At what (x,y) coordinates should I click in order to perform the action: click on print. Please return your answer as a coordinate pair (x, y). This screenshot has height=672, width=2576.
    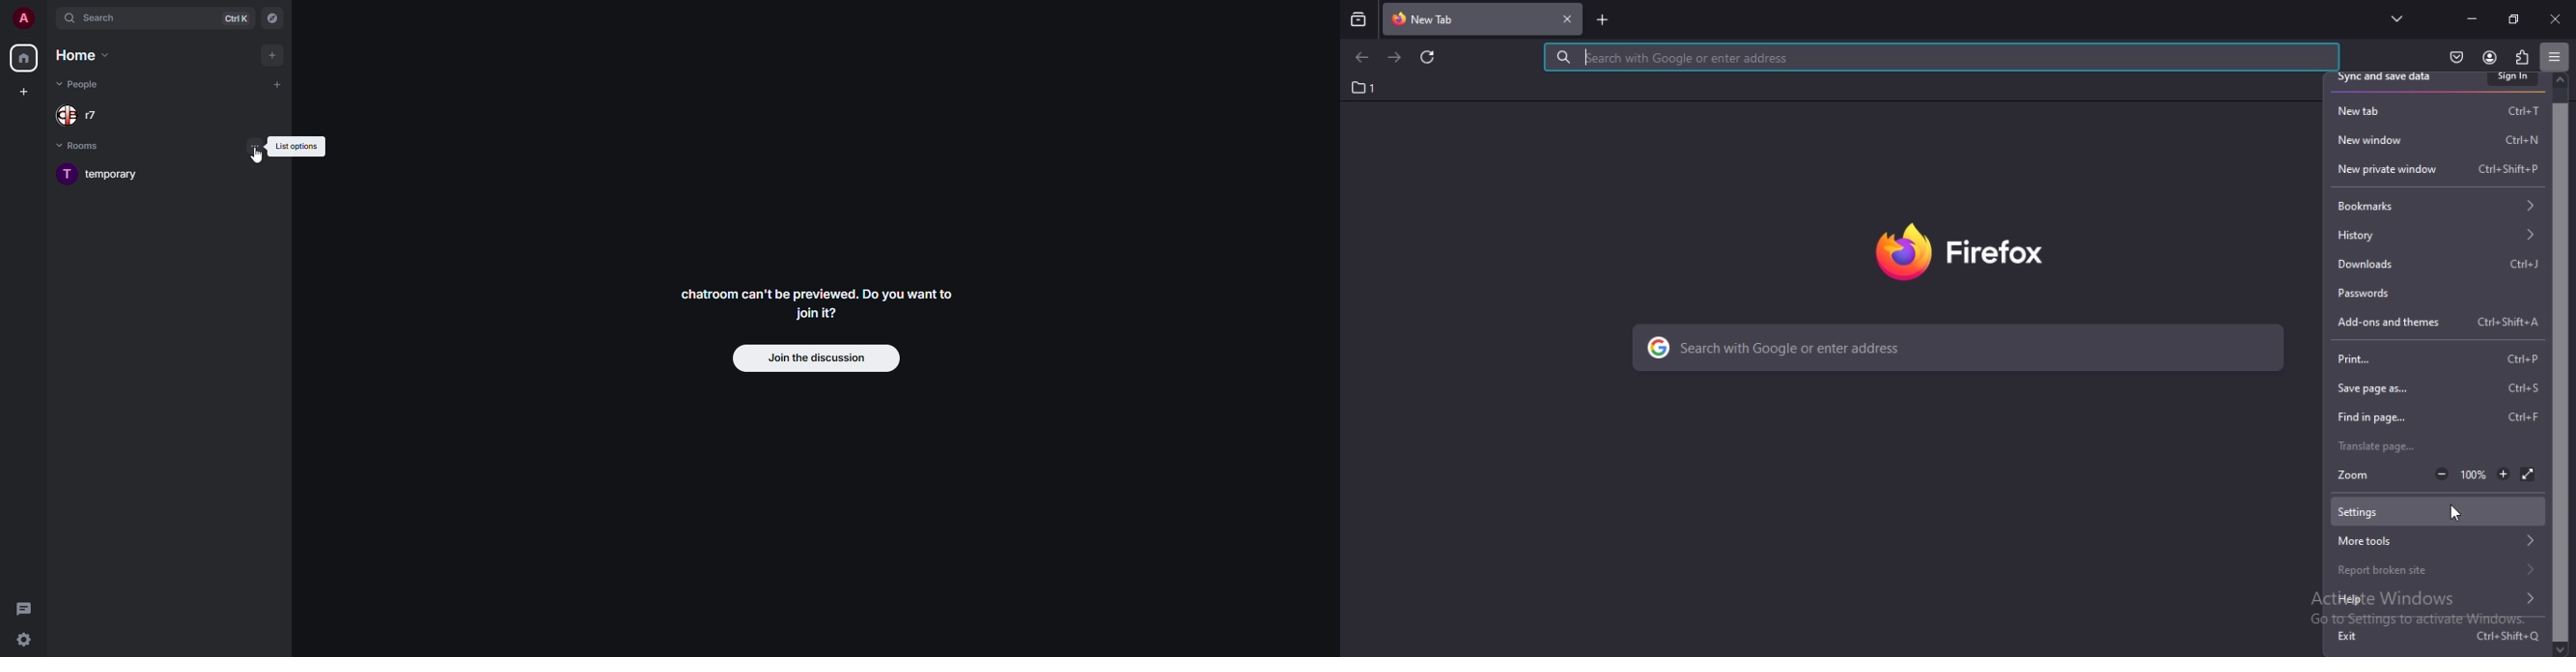
    Looking at the image, I should click on (2438, 356).